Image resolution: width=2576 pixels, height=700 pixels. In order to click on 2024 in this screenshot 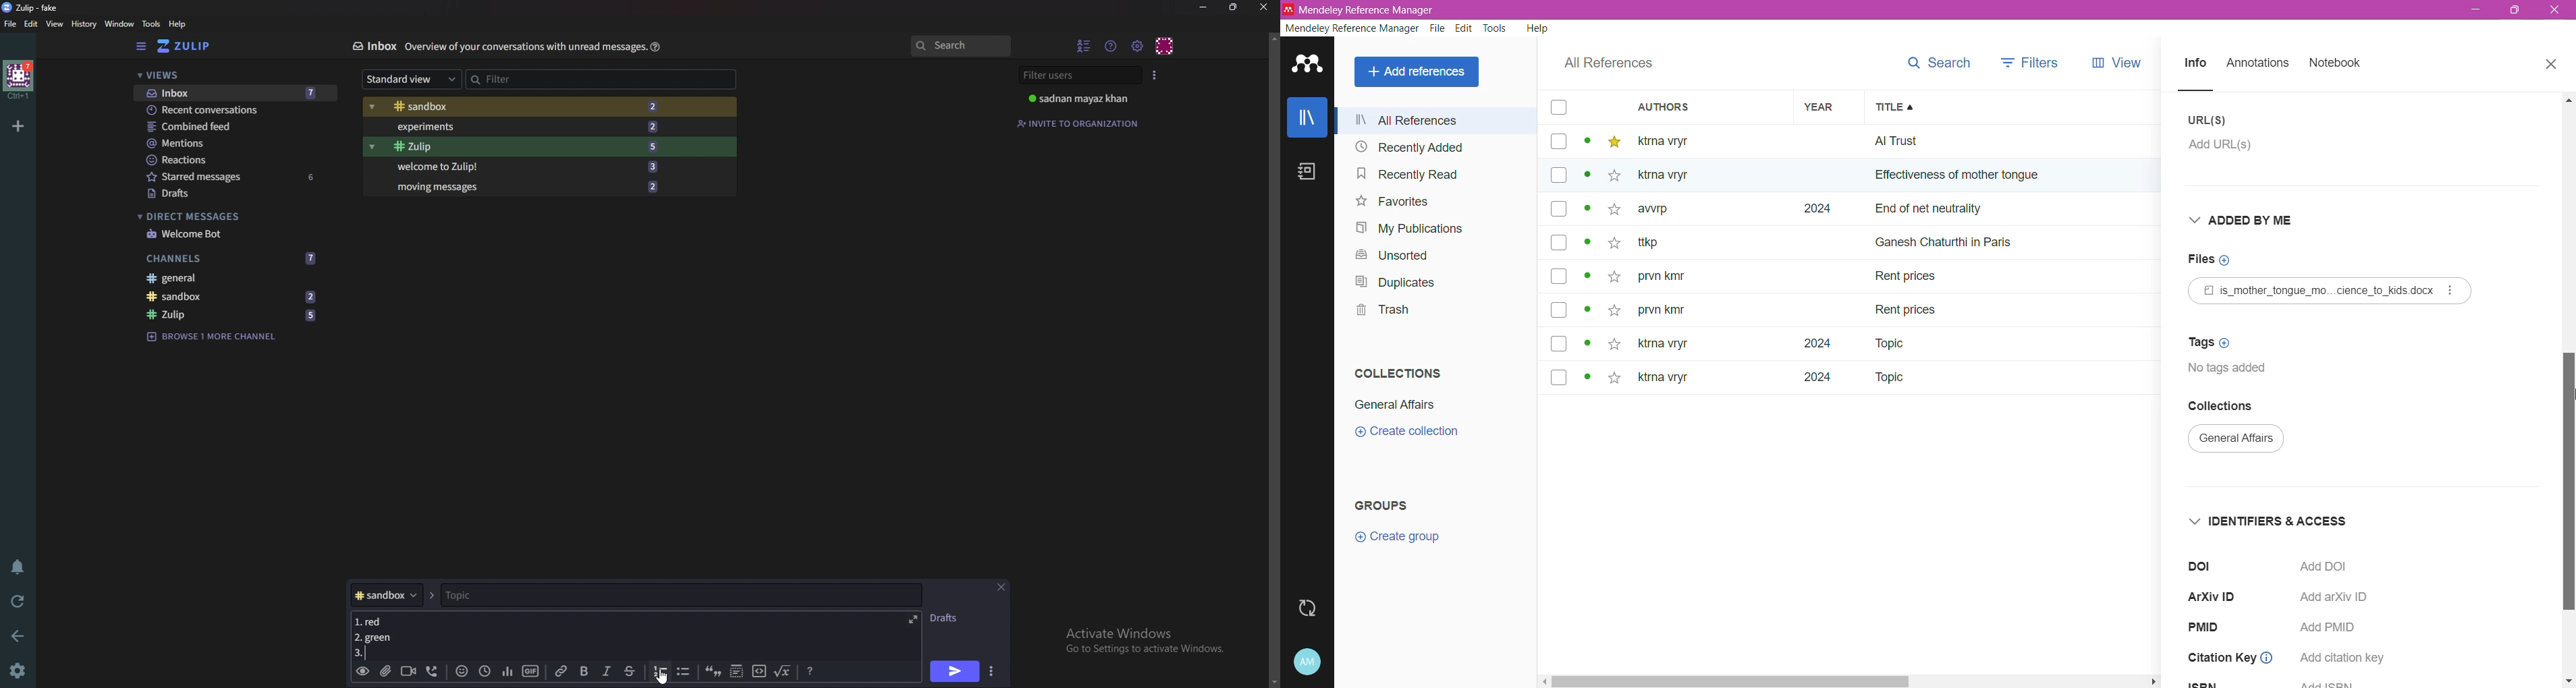, I will do `click(1809, 382)`.